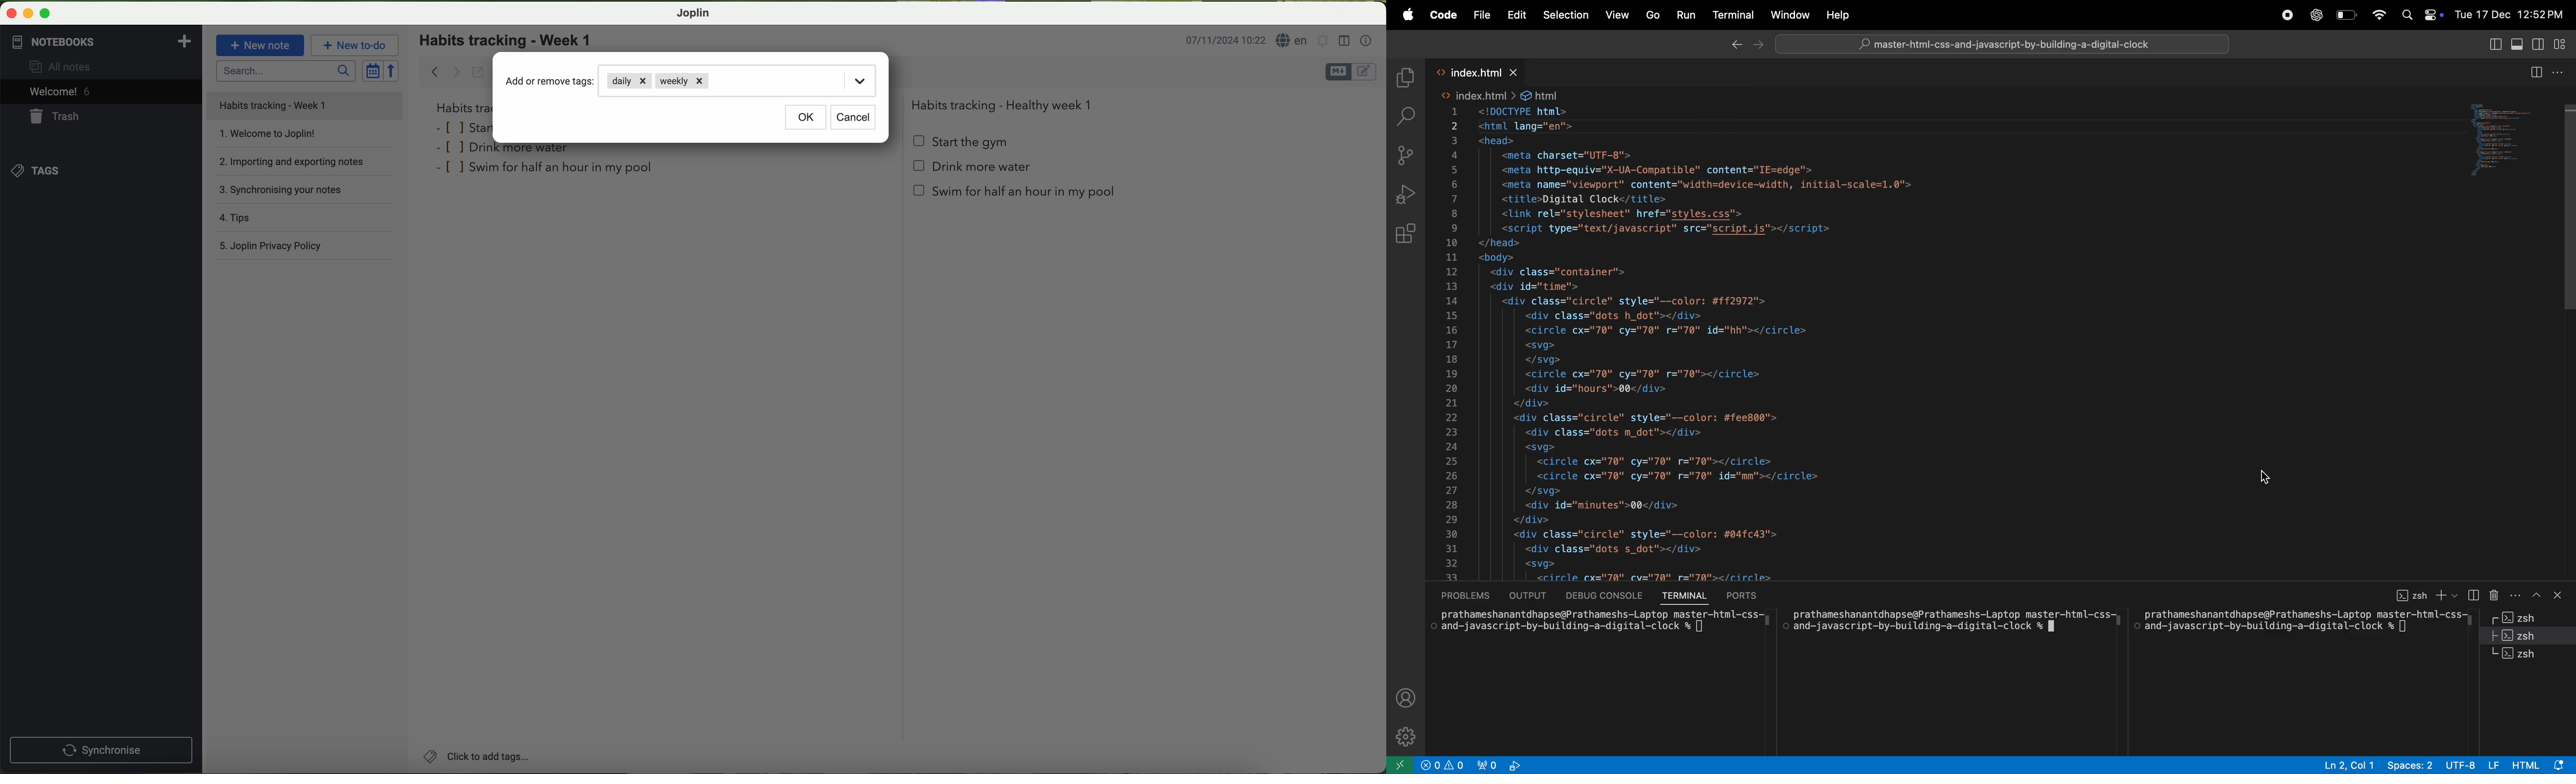 The width and height of the screenshot is (2576, 784). I want to click on extensions, so click(1410, 231).